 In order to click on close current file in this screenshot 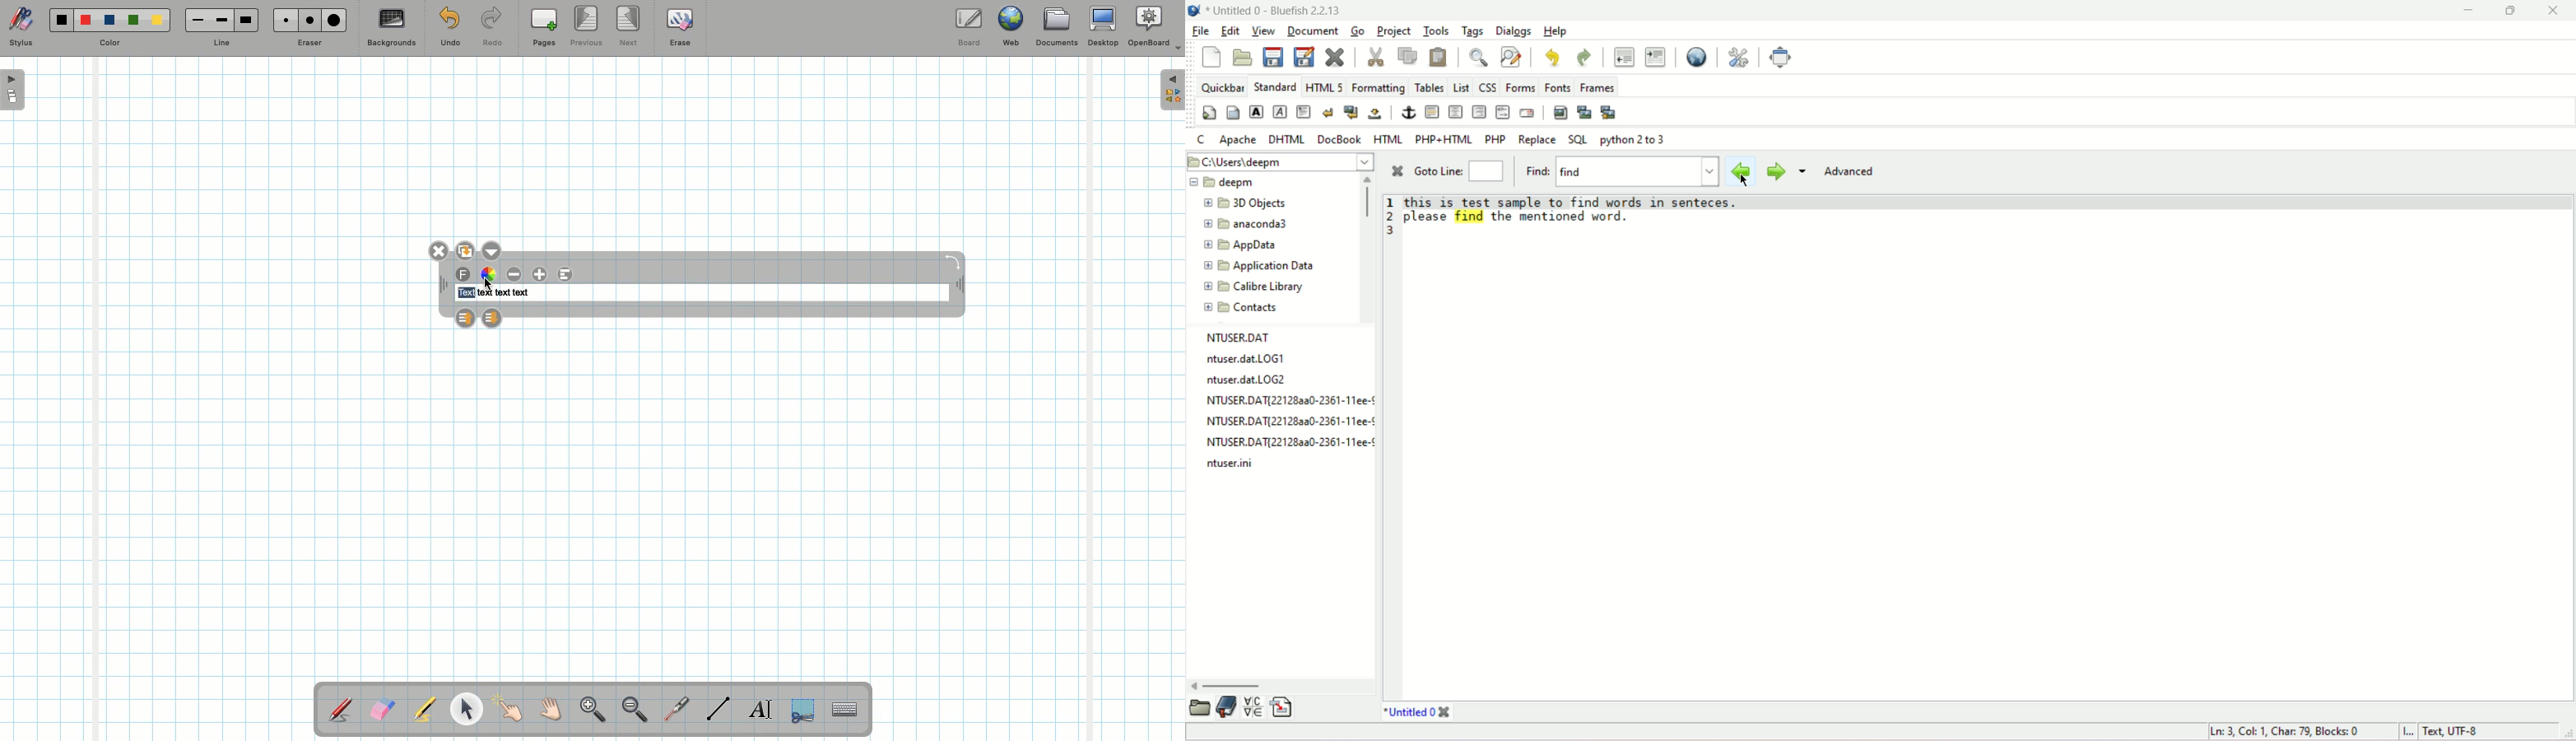, I will do `click(1334, 58)`.